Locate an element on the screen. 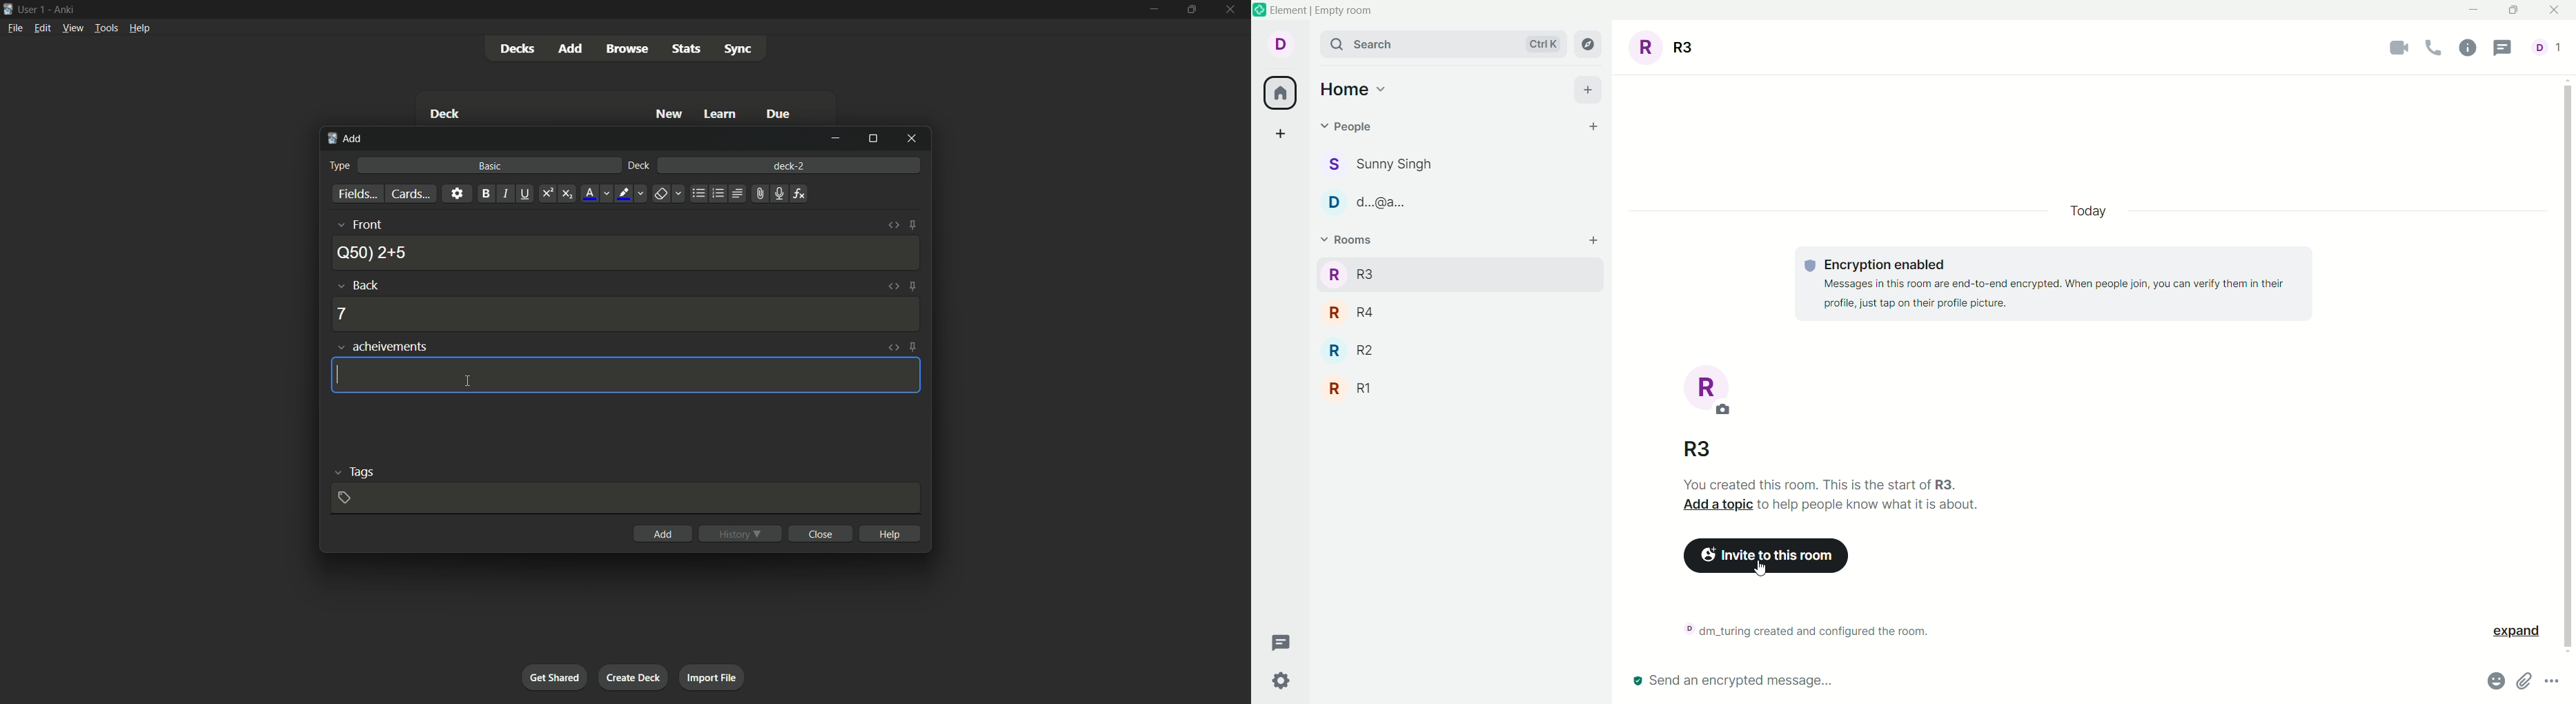  record audio is located at coordinates (779, 194).